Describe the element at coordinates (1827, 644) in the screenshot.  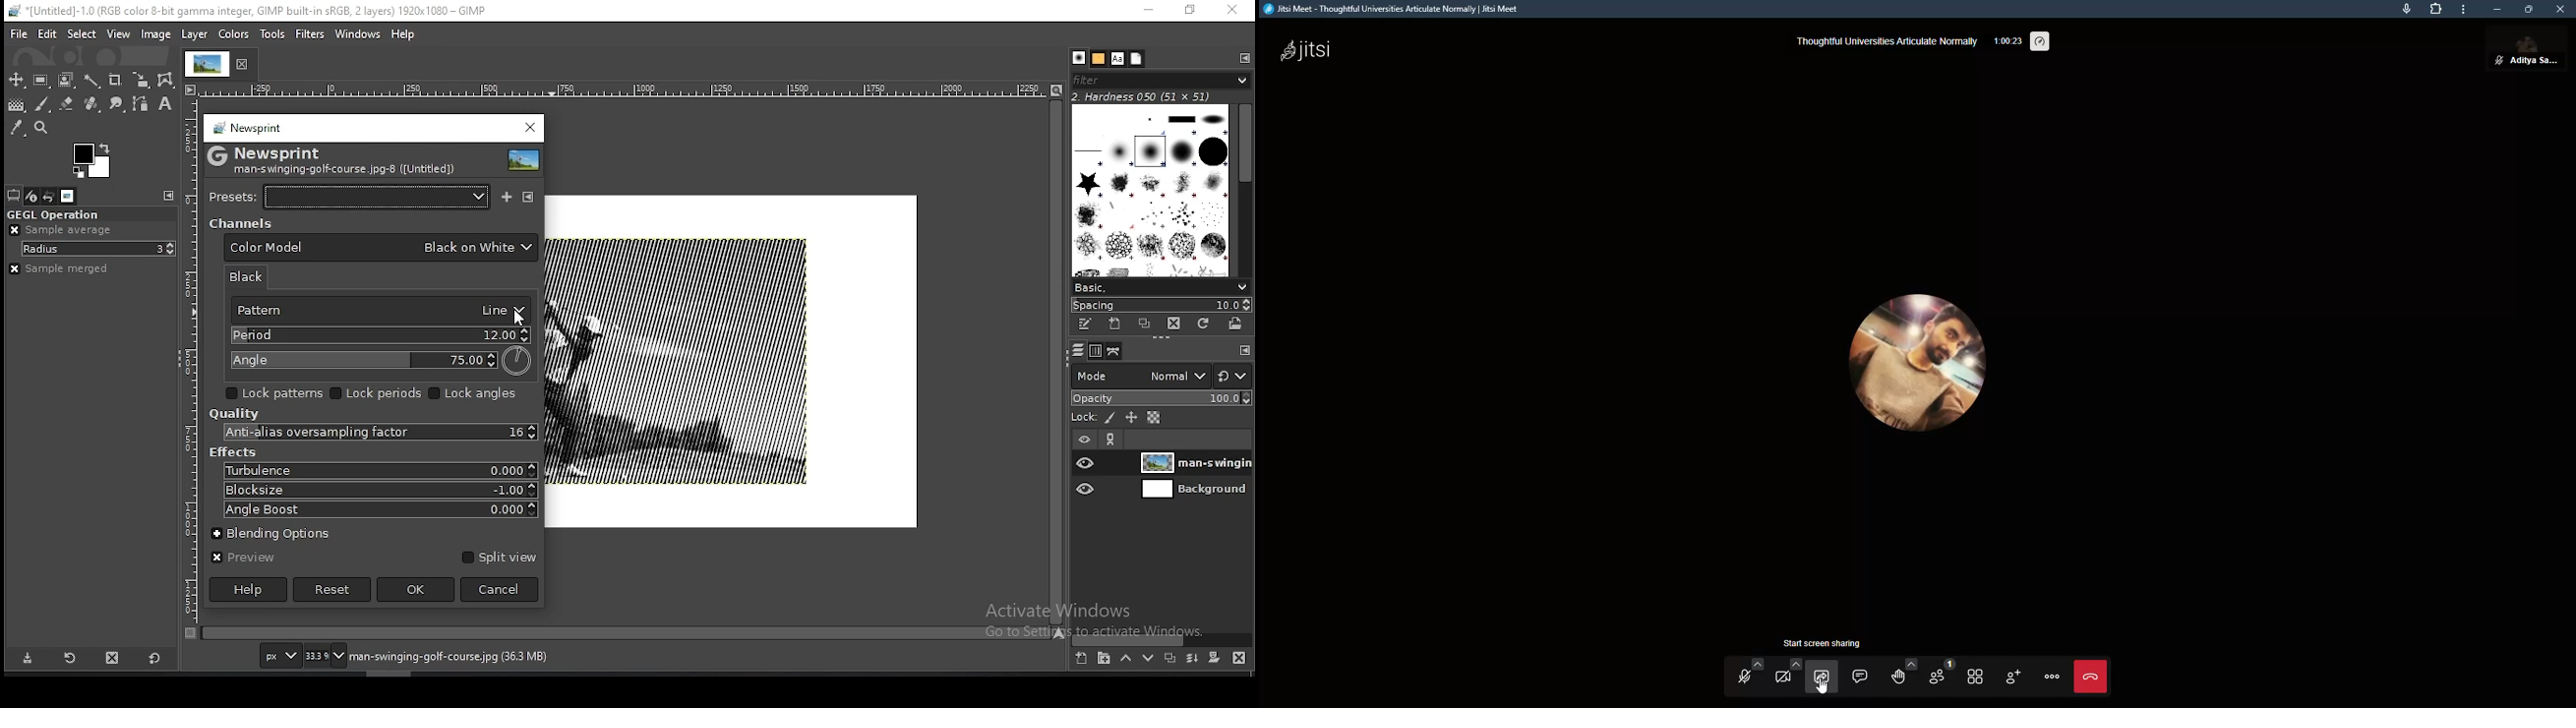
I see `start screen sharing` at that location.